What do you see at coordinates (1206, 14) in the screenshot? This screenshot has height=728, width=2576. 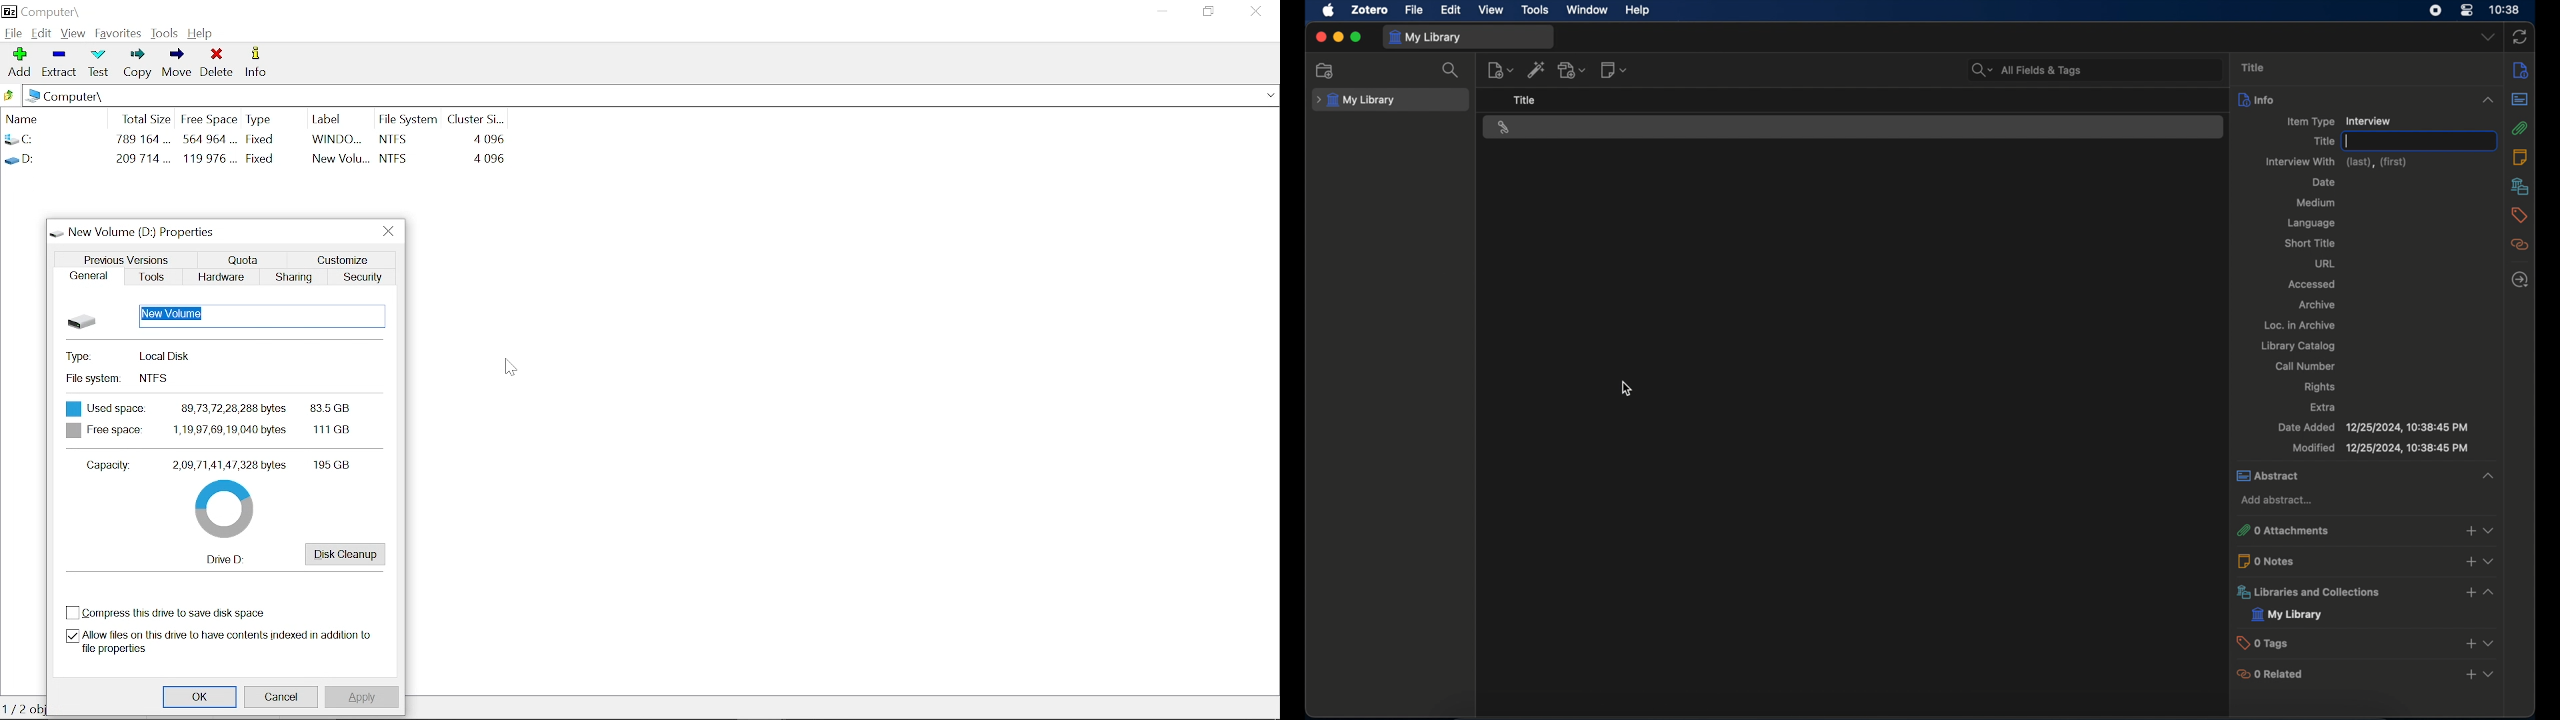 I see `maximize` at bounding box center [1206, 14].